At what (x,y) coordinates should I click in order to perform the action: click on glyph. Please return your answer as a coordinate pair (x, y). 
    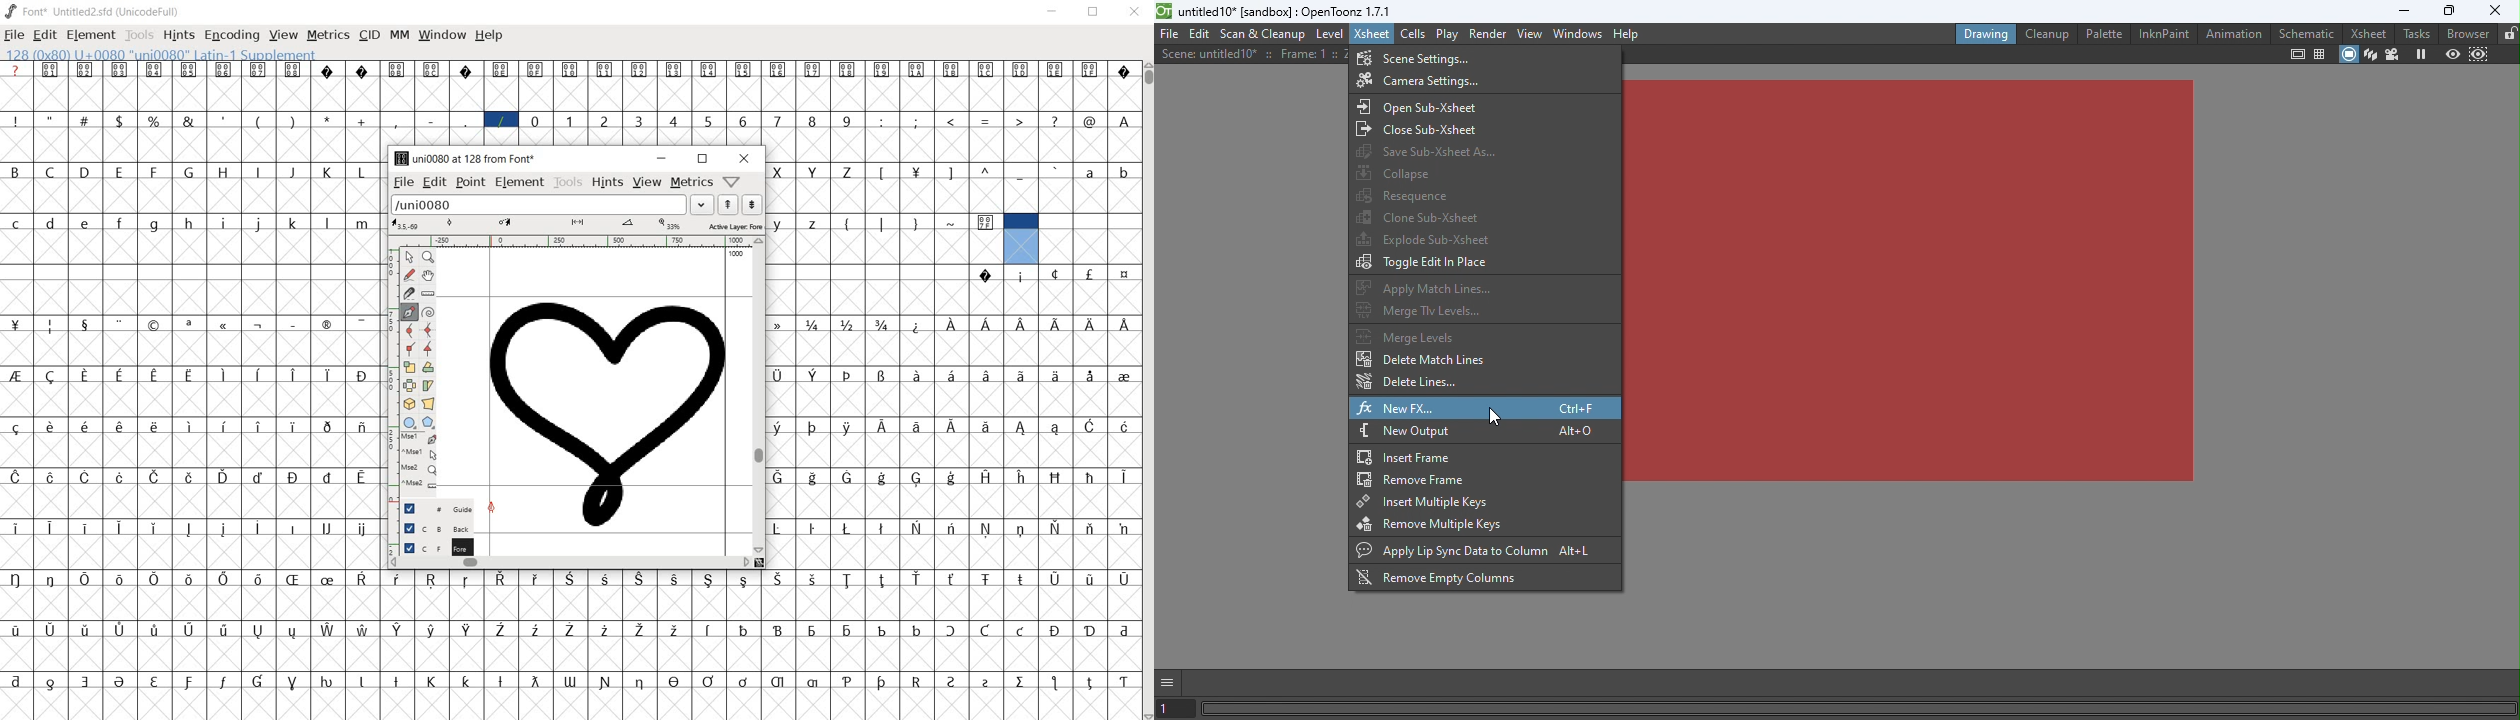
    Looking at the image, I should click on (292, 579).